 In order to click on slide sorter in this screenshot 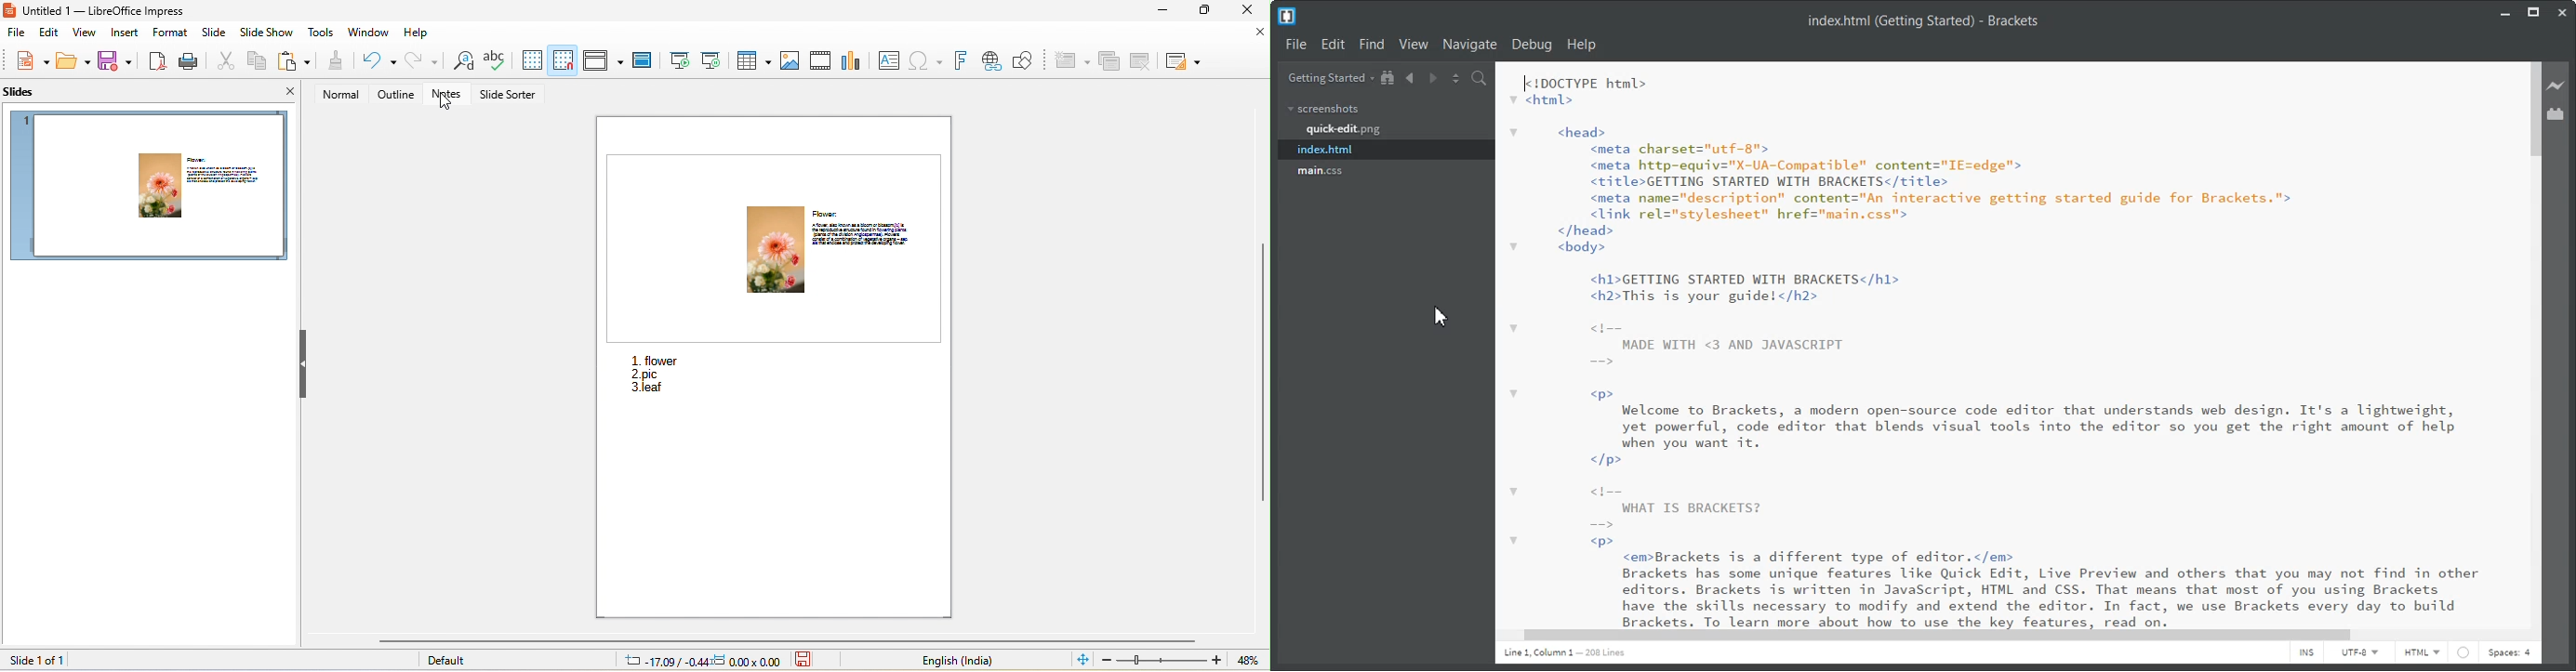, I will do `click(511, 94)`.